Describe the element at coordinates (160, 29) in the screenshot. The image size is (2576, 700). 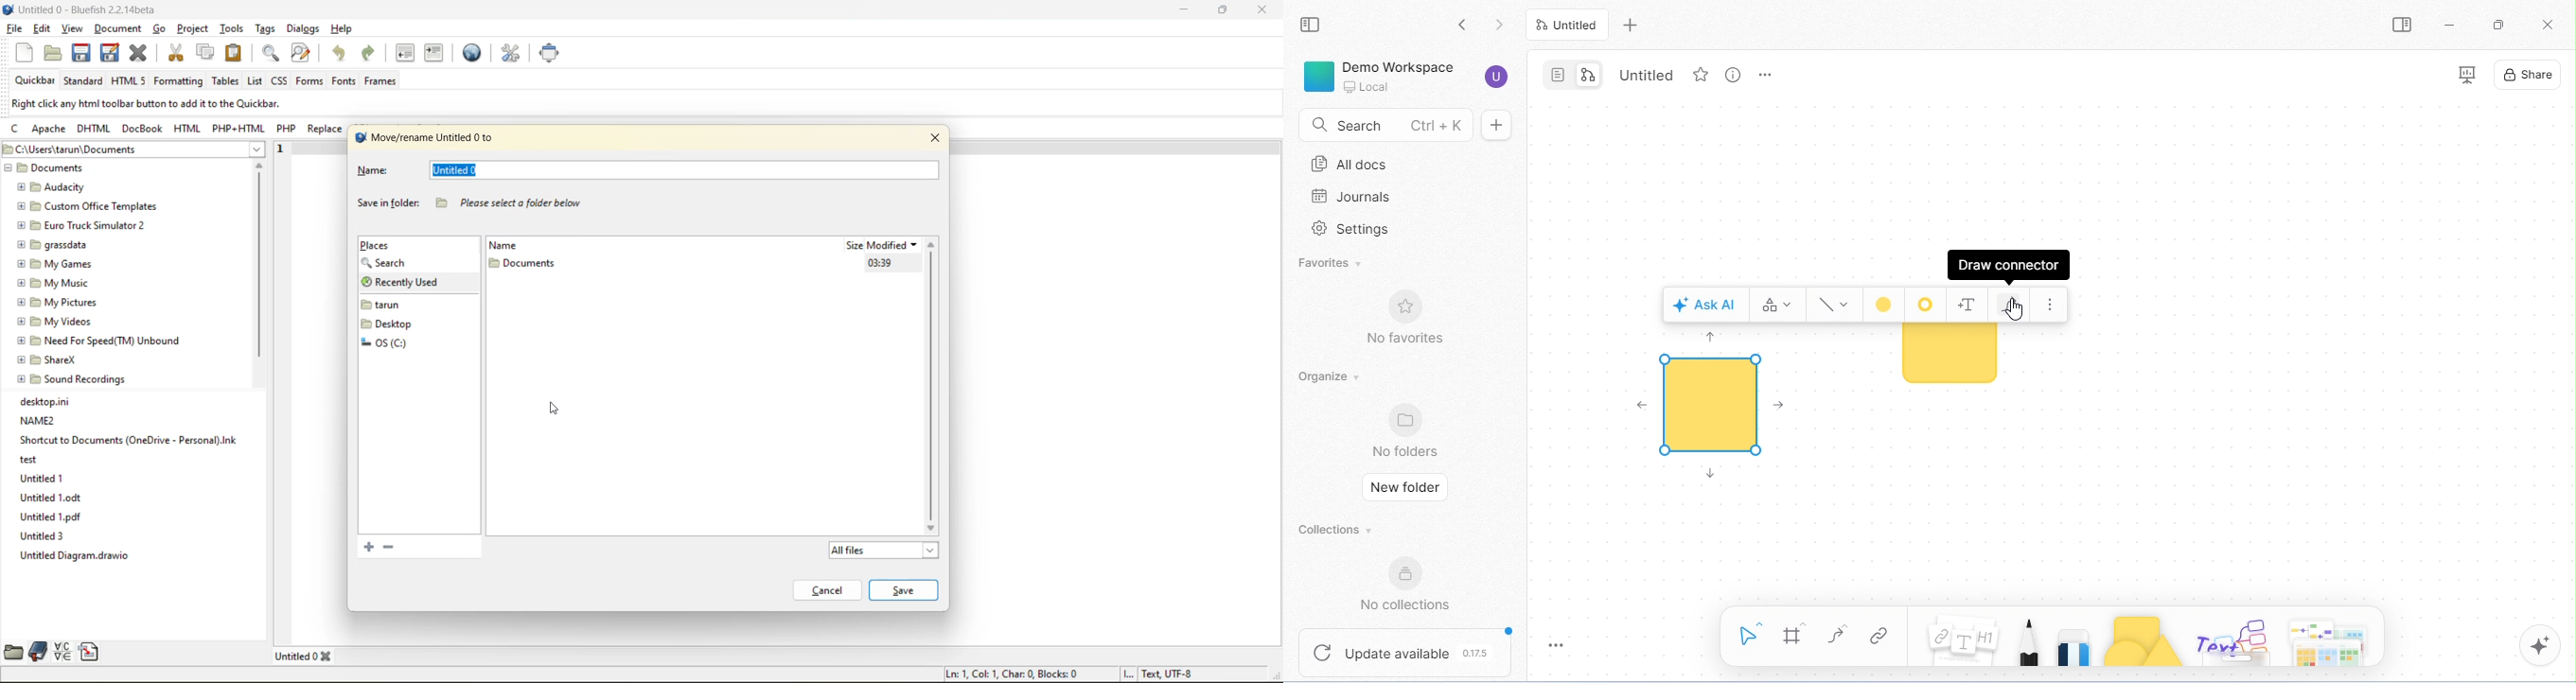
I see `go` at that location.